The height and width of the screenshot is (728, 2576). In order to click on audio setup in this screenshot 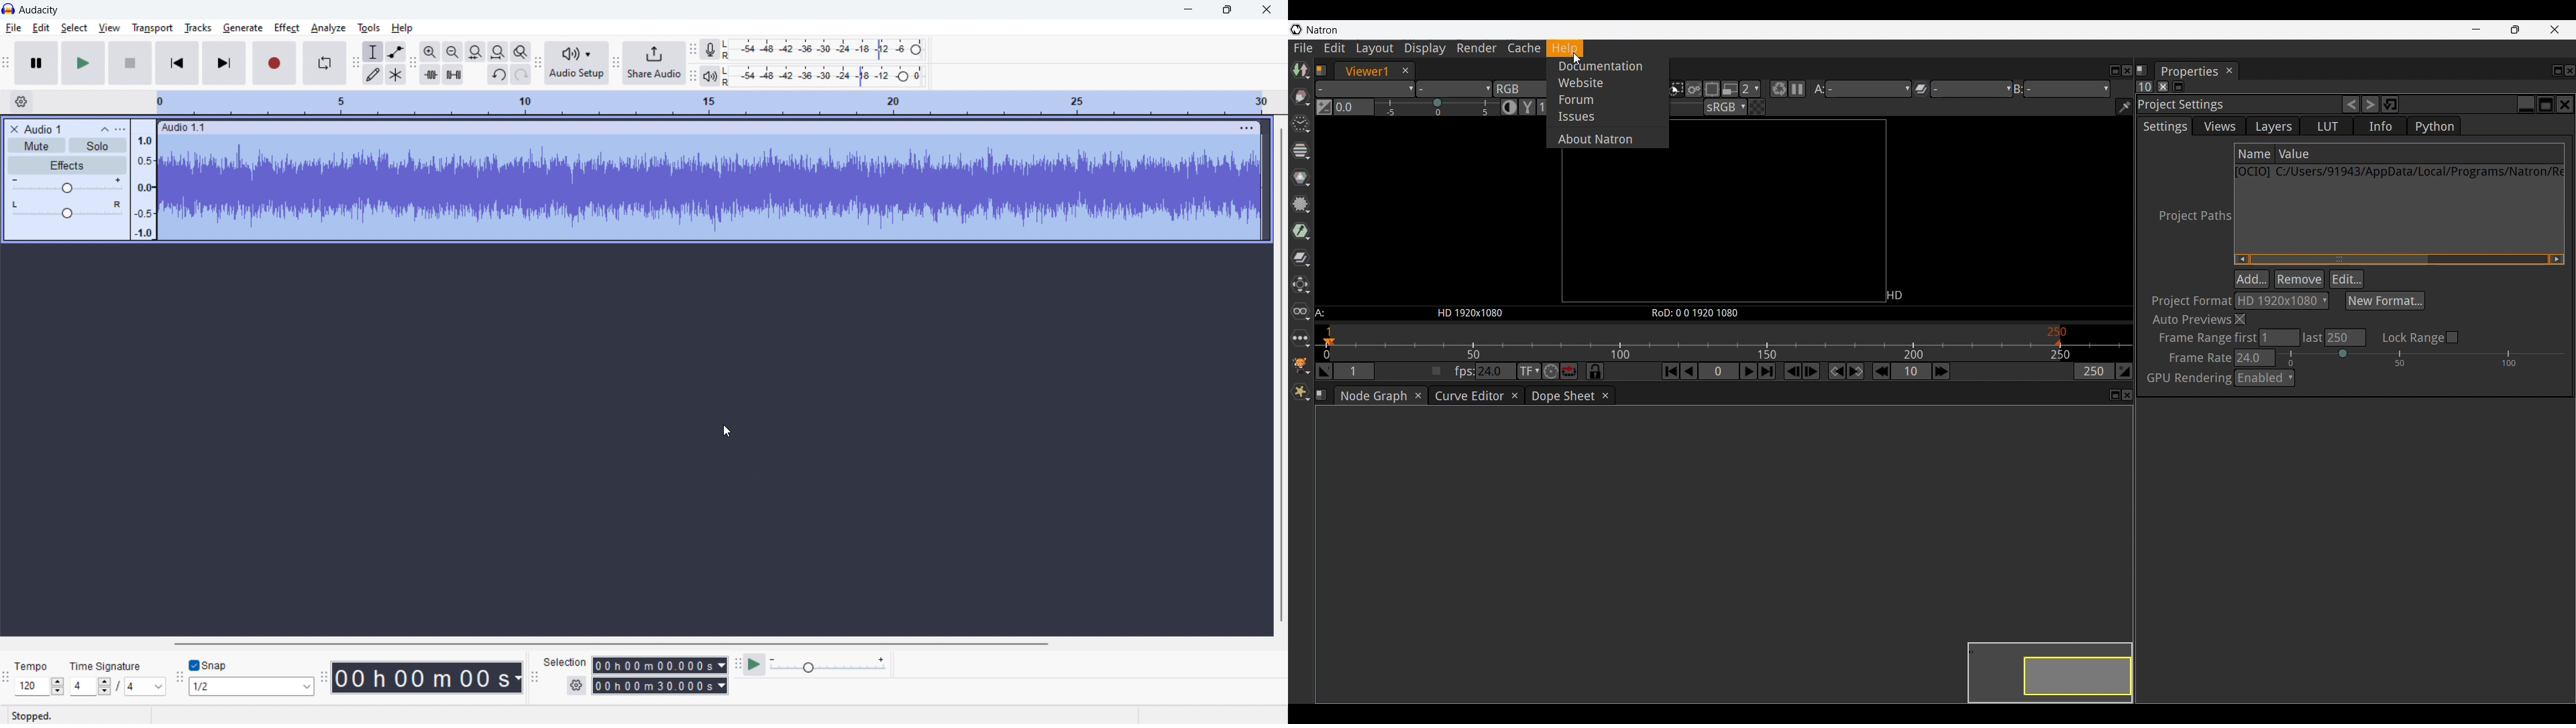, I will do `click(577, 64)`.